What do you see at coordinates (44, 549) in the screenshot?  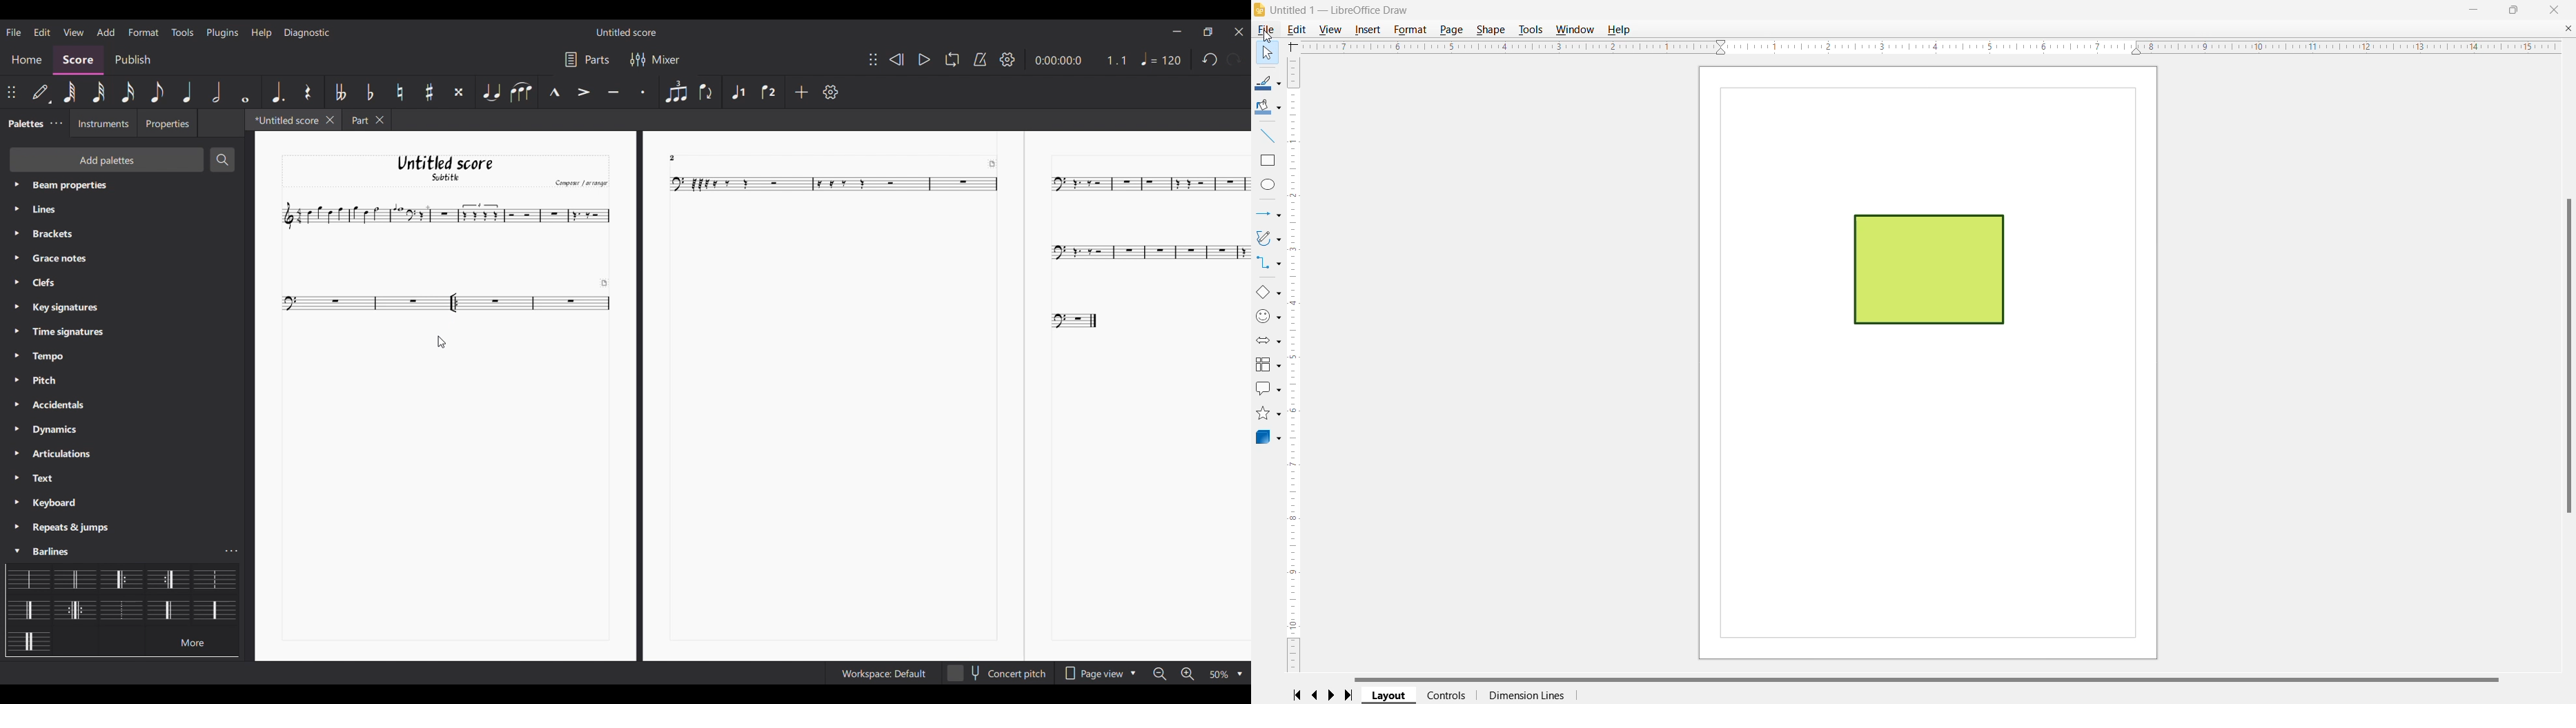 I see `Palette settings` at bounding box center [44, 549].